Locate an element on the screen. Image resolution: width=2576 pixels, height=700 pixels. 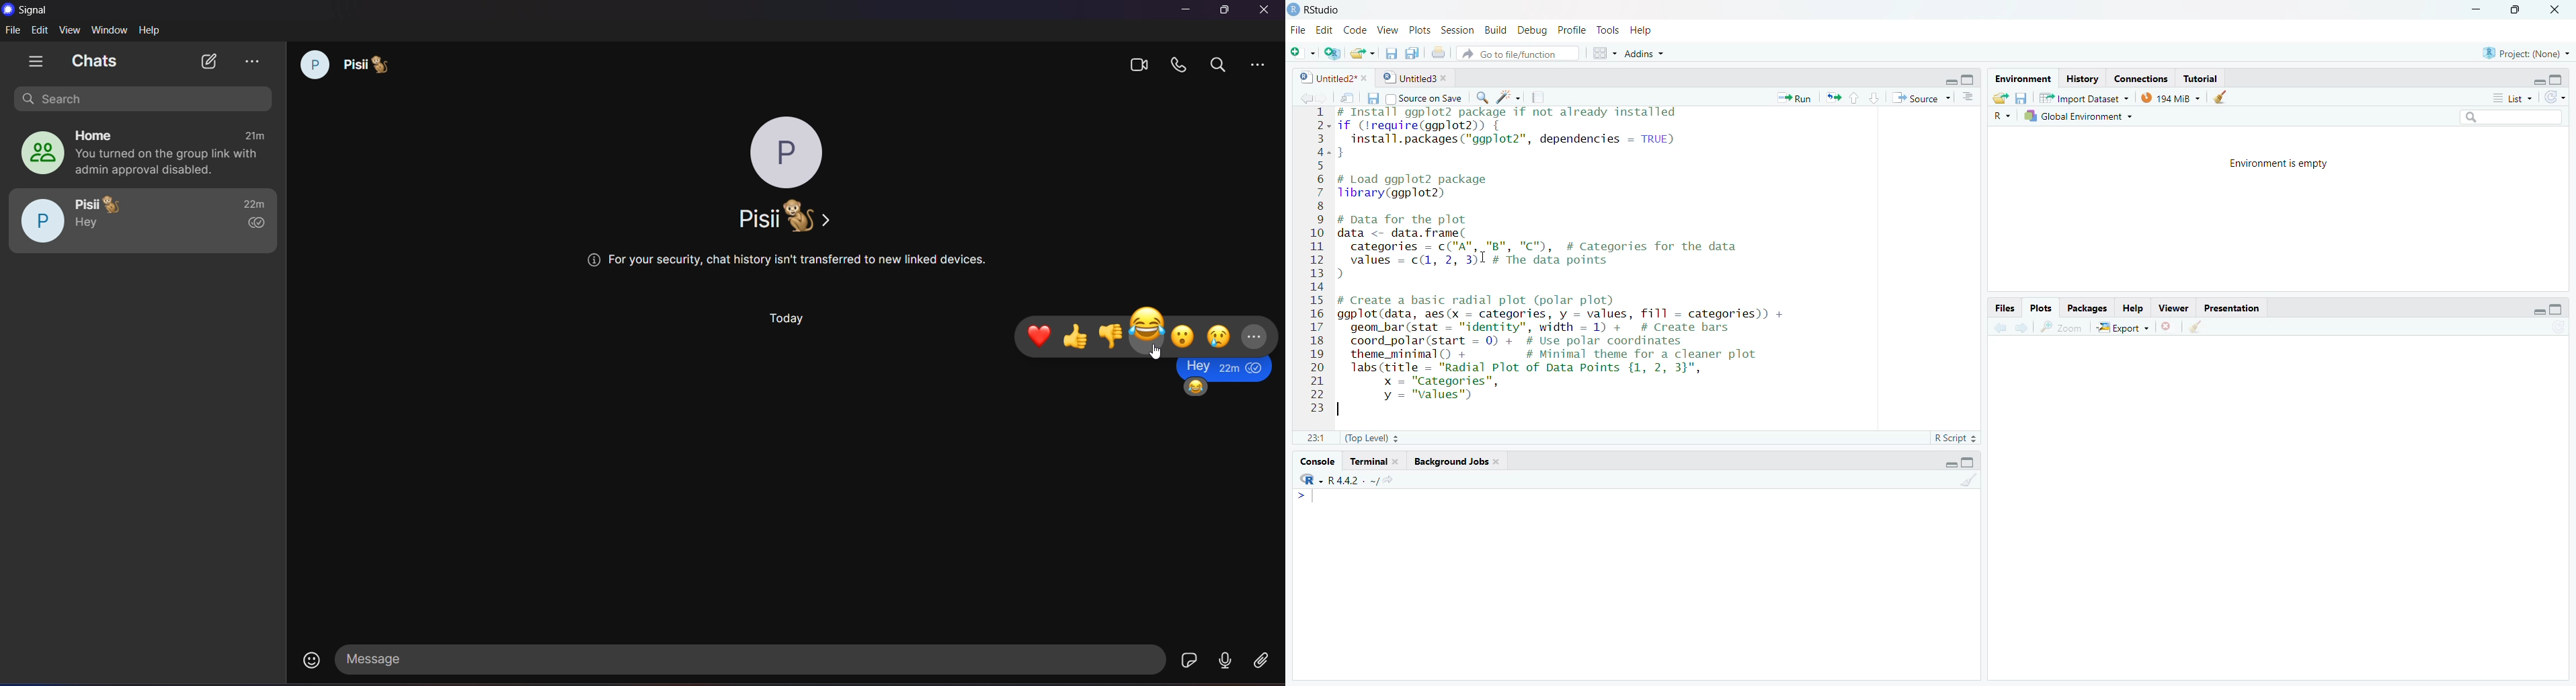
Maximize is located at coordinates (1970, 461).